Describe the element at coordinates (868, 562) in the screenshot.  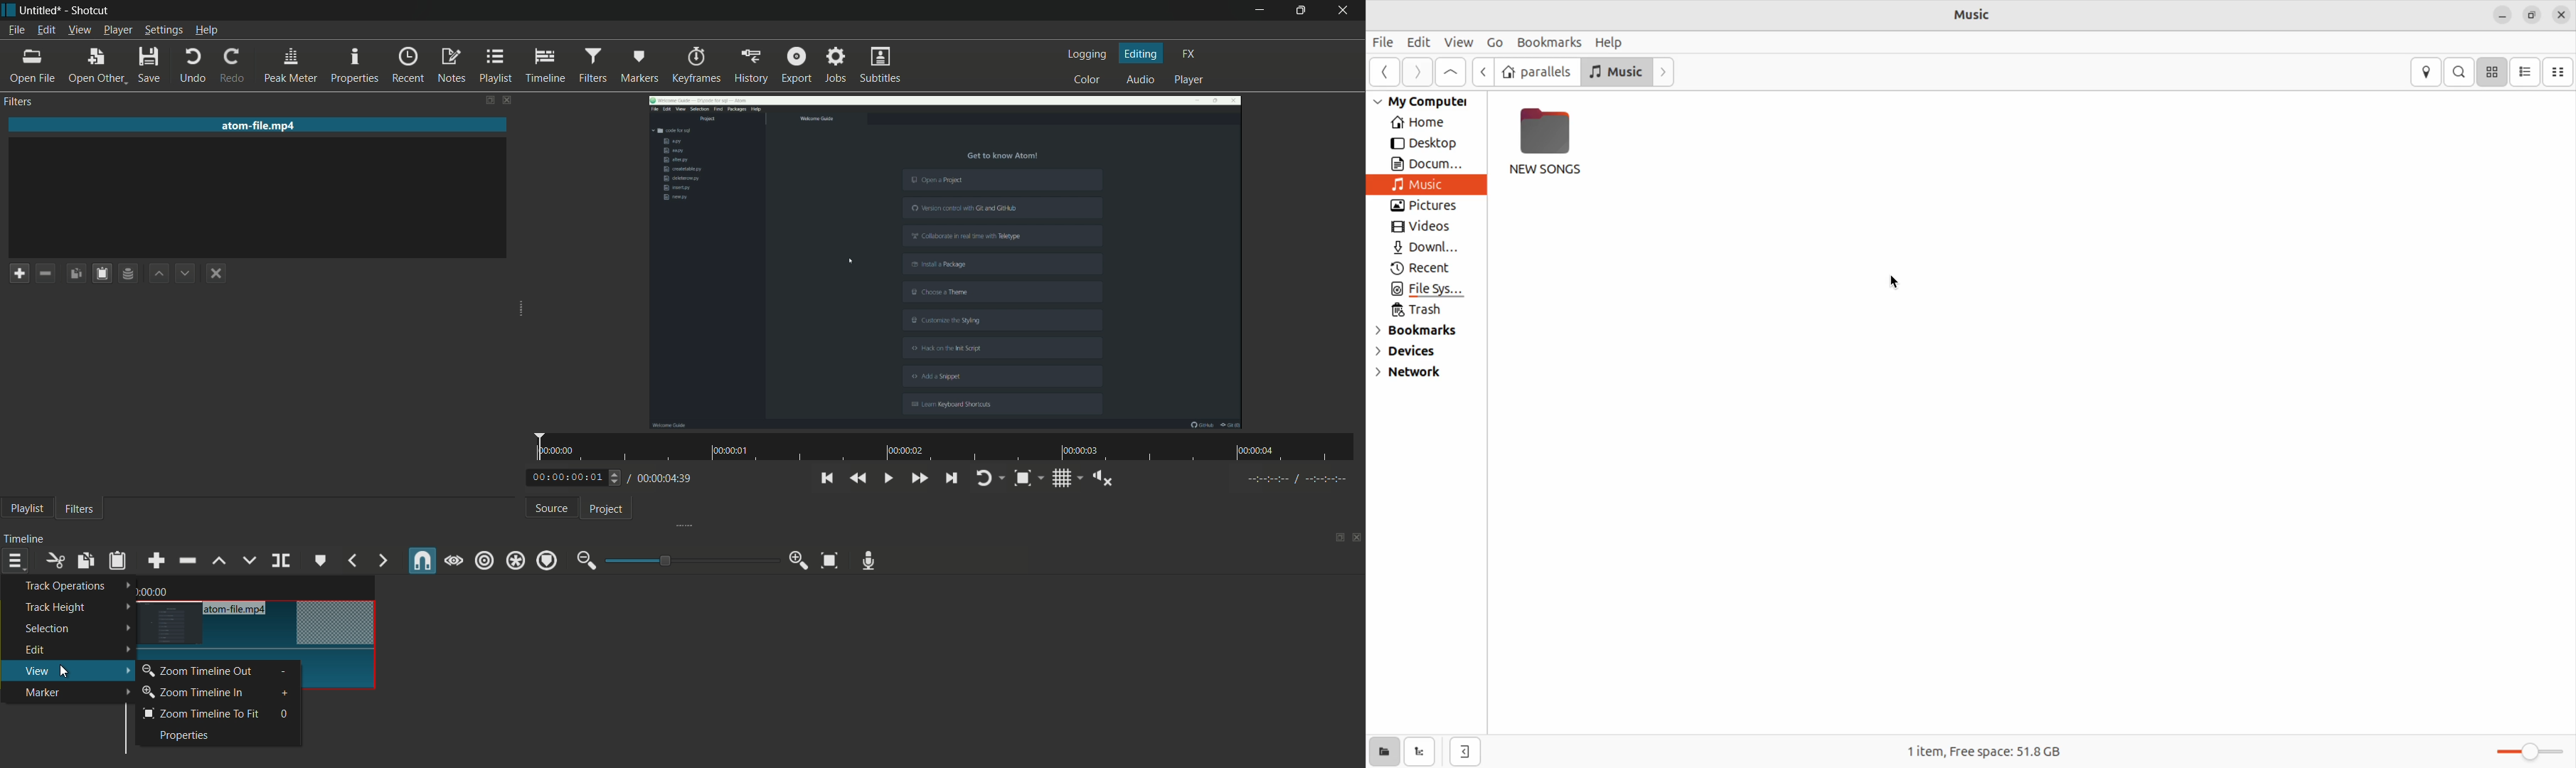
I see `record audio` at that location.